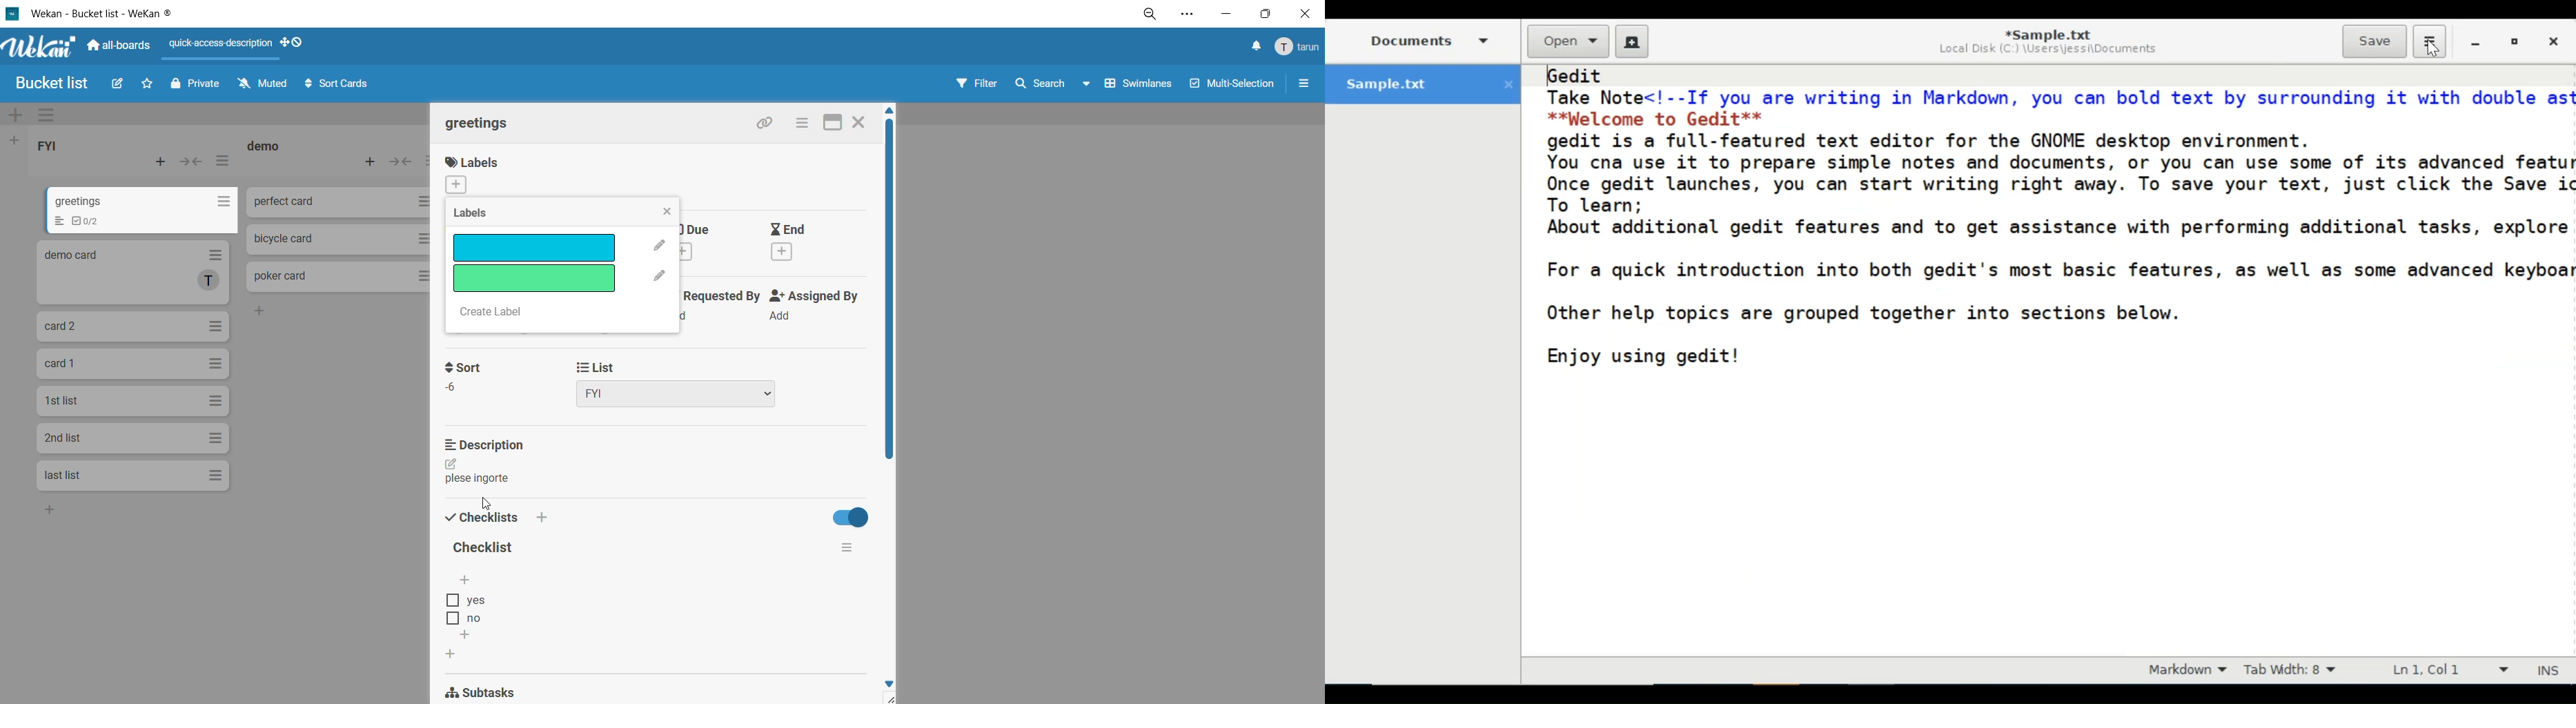 This screenshot has height=728, width=2576. Describe the element at coordinates (119, 48) in the screenshot. I see `all boards` at that location.